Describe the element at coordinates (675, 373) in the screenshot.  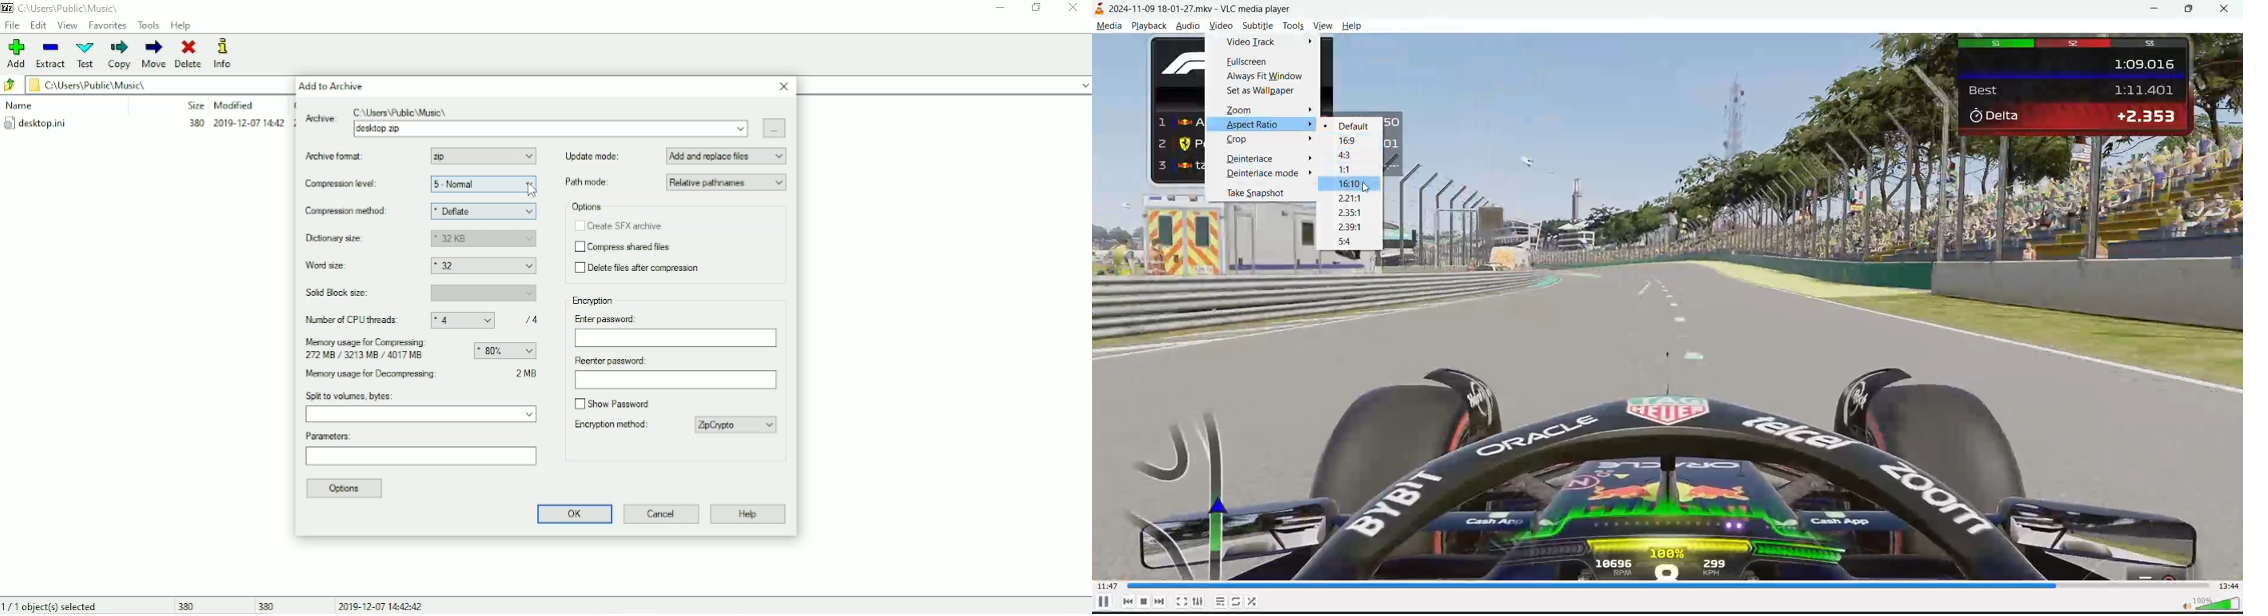
I see `Reenter password` at that location.